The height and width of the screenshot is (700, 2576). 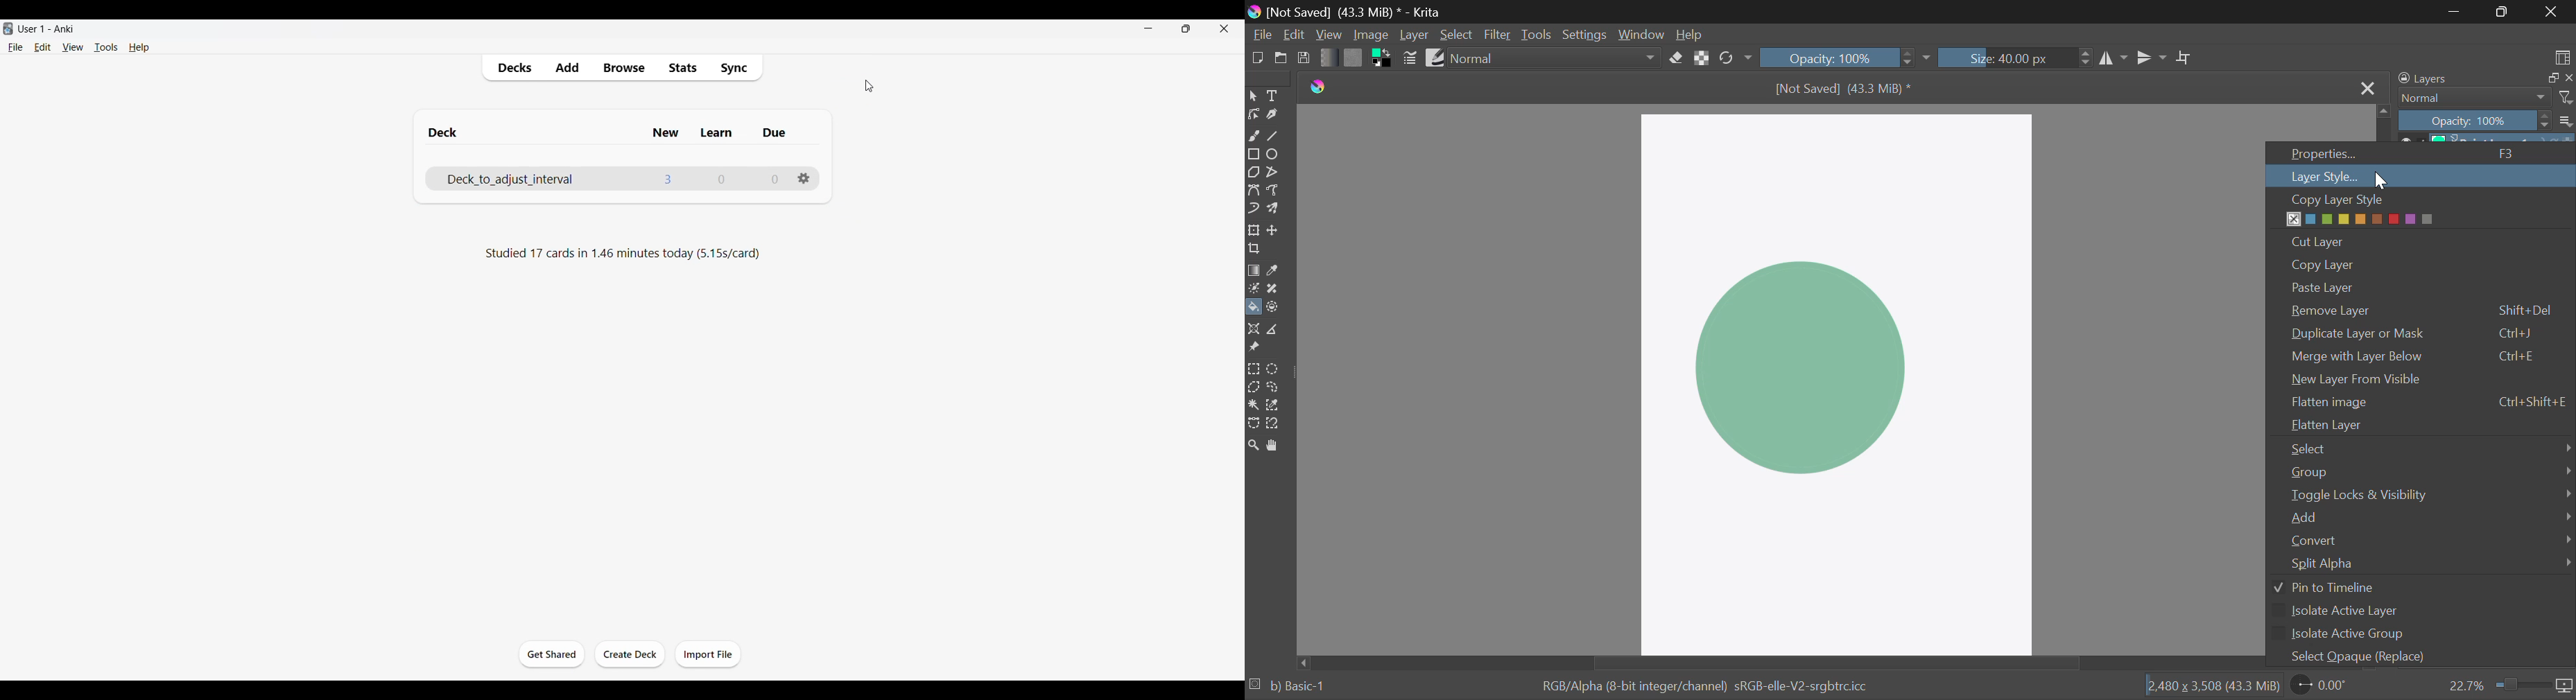 What do you see at coordinates (717, 134) in the screenshot?
I see `Learn column` at bounding box center [717, 134].